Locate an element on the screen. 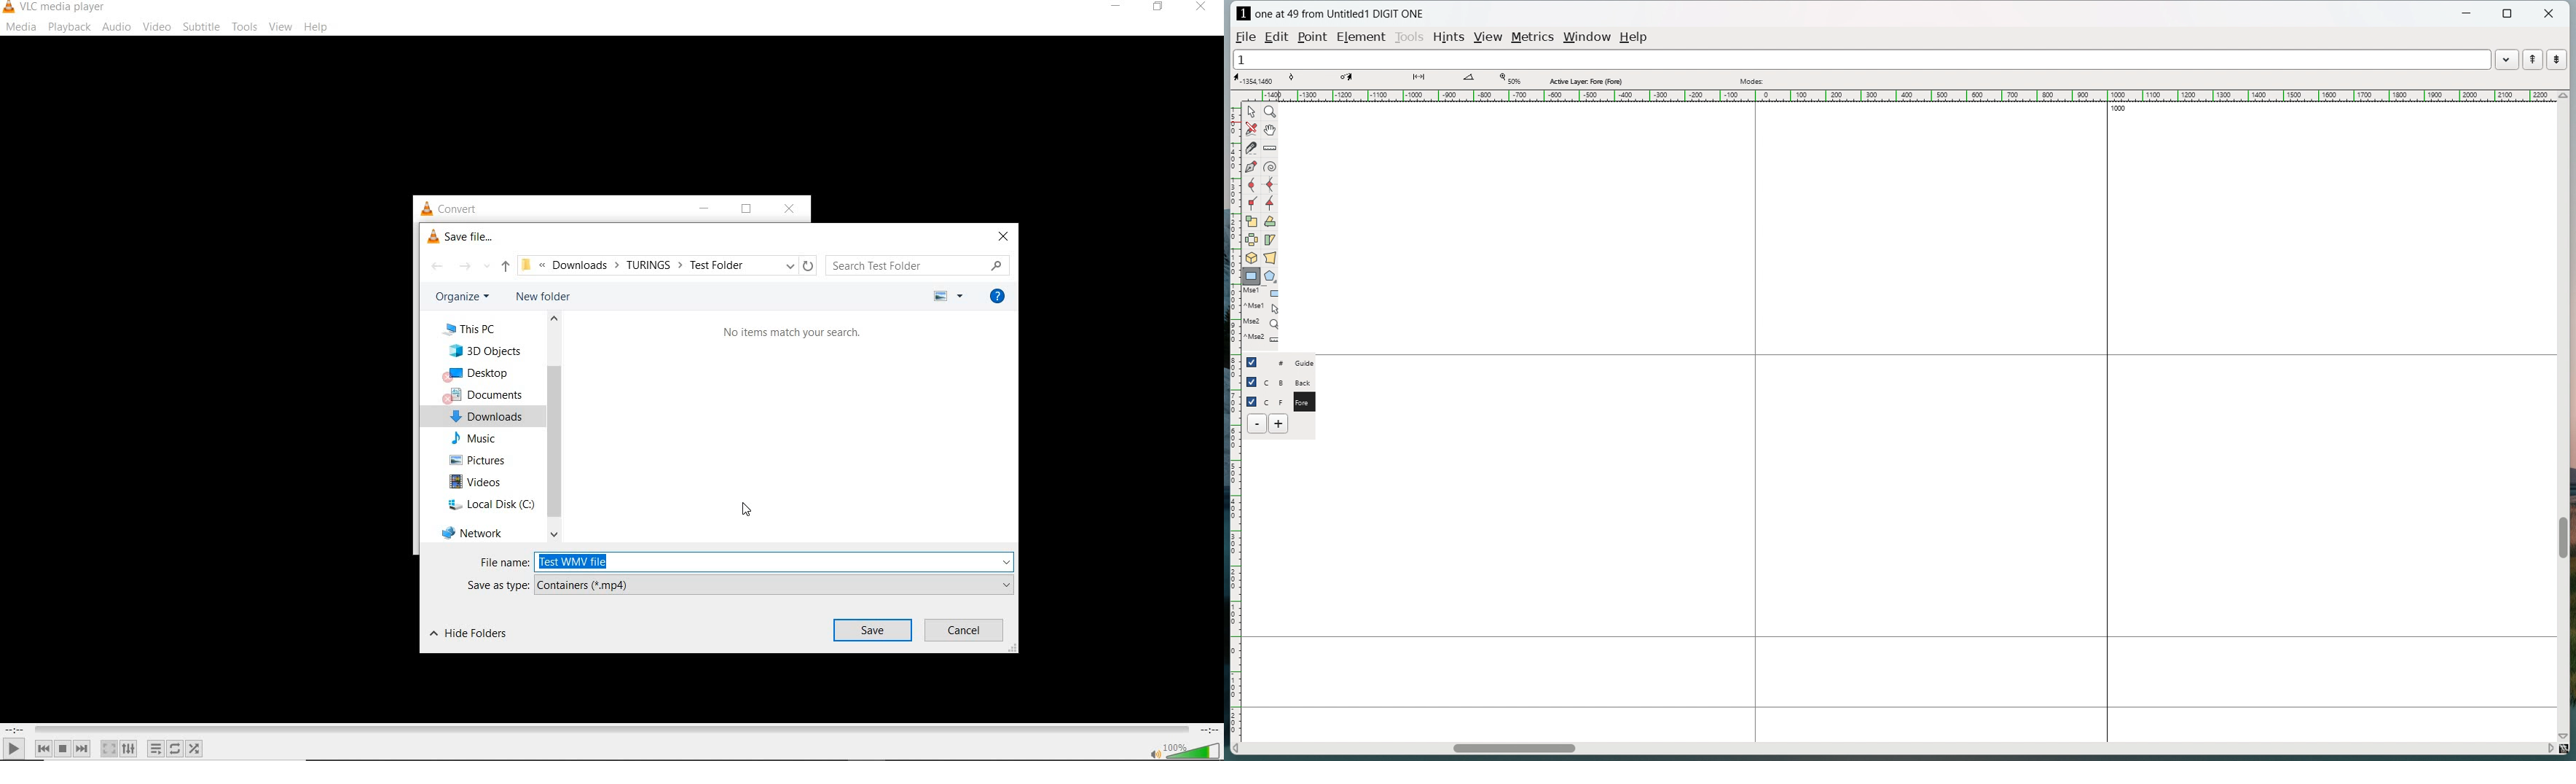 Image resolution: width=2576 pixels, height=784 pixels. C F Fore is located at coordinates (1291, 401).